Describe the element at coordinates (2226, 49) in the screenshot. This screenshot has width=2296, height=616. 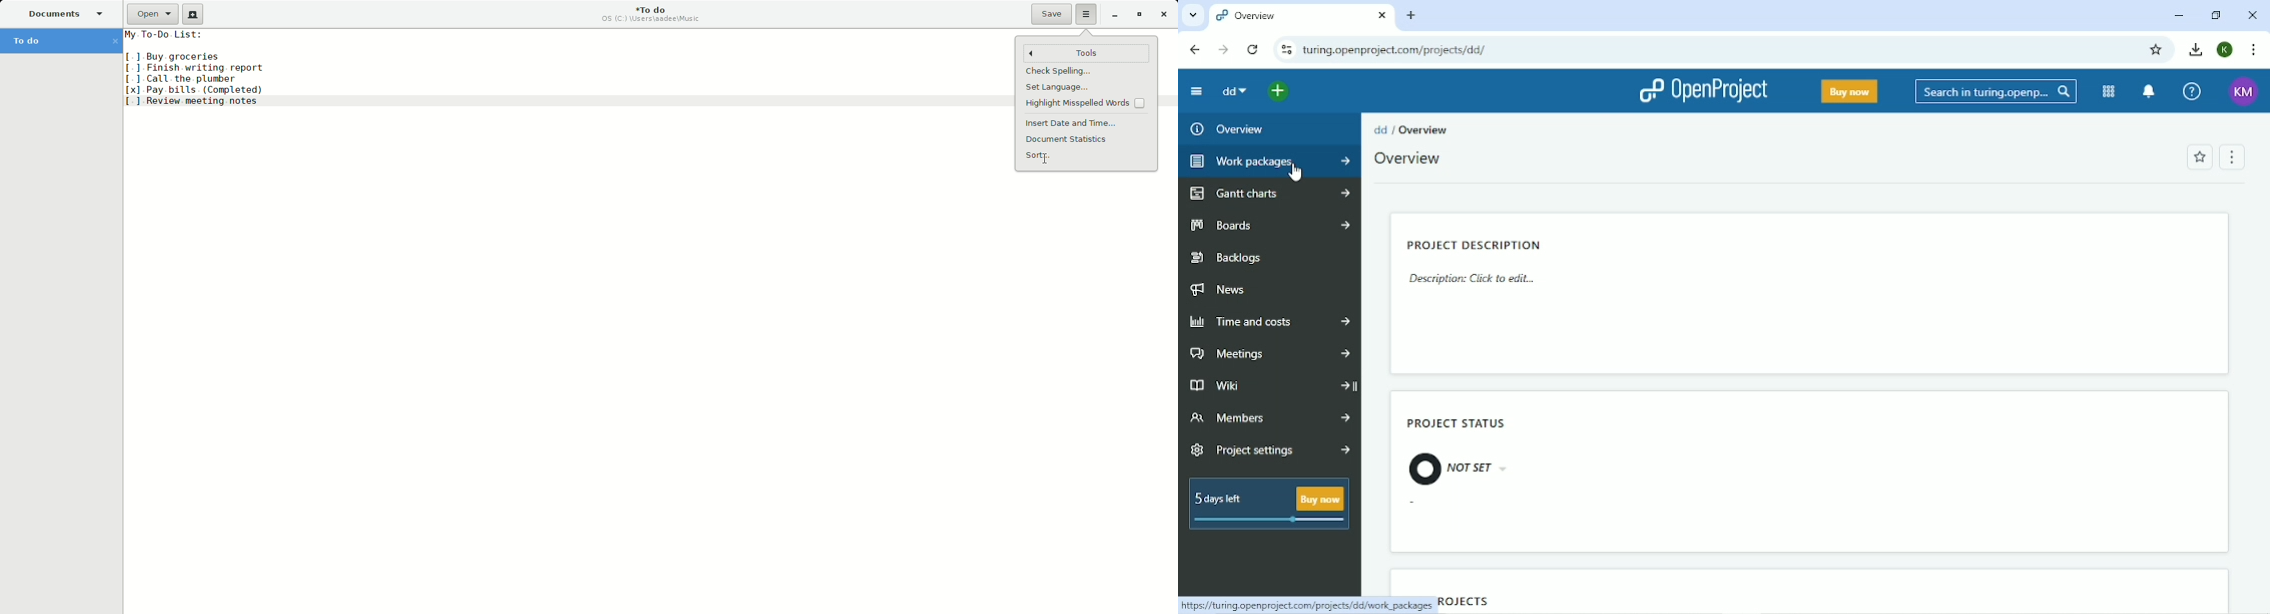
I see `Account` at that location.